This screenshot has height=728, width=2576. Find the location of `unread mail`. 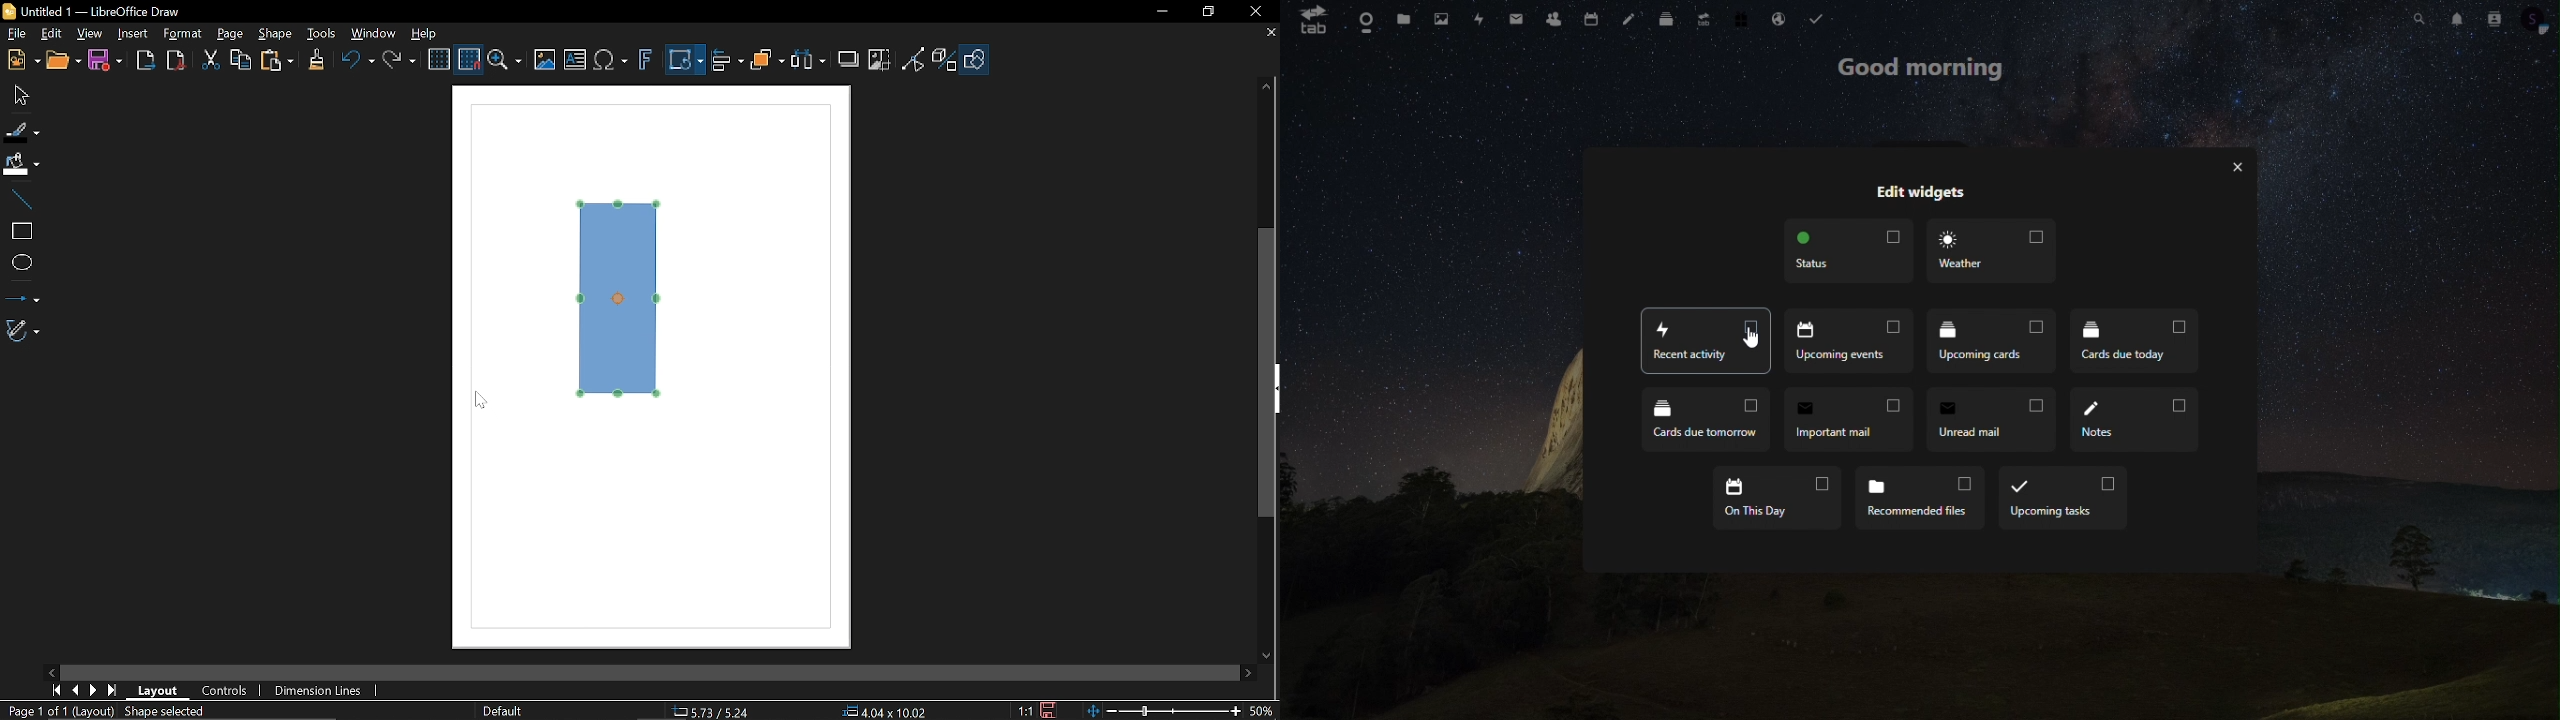

unread mail is located at coordinates (1993, 420).